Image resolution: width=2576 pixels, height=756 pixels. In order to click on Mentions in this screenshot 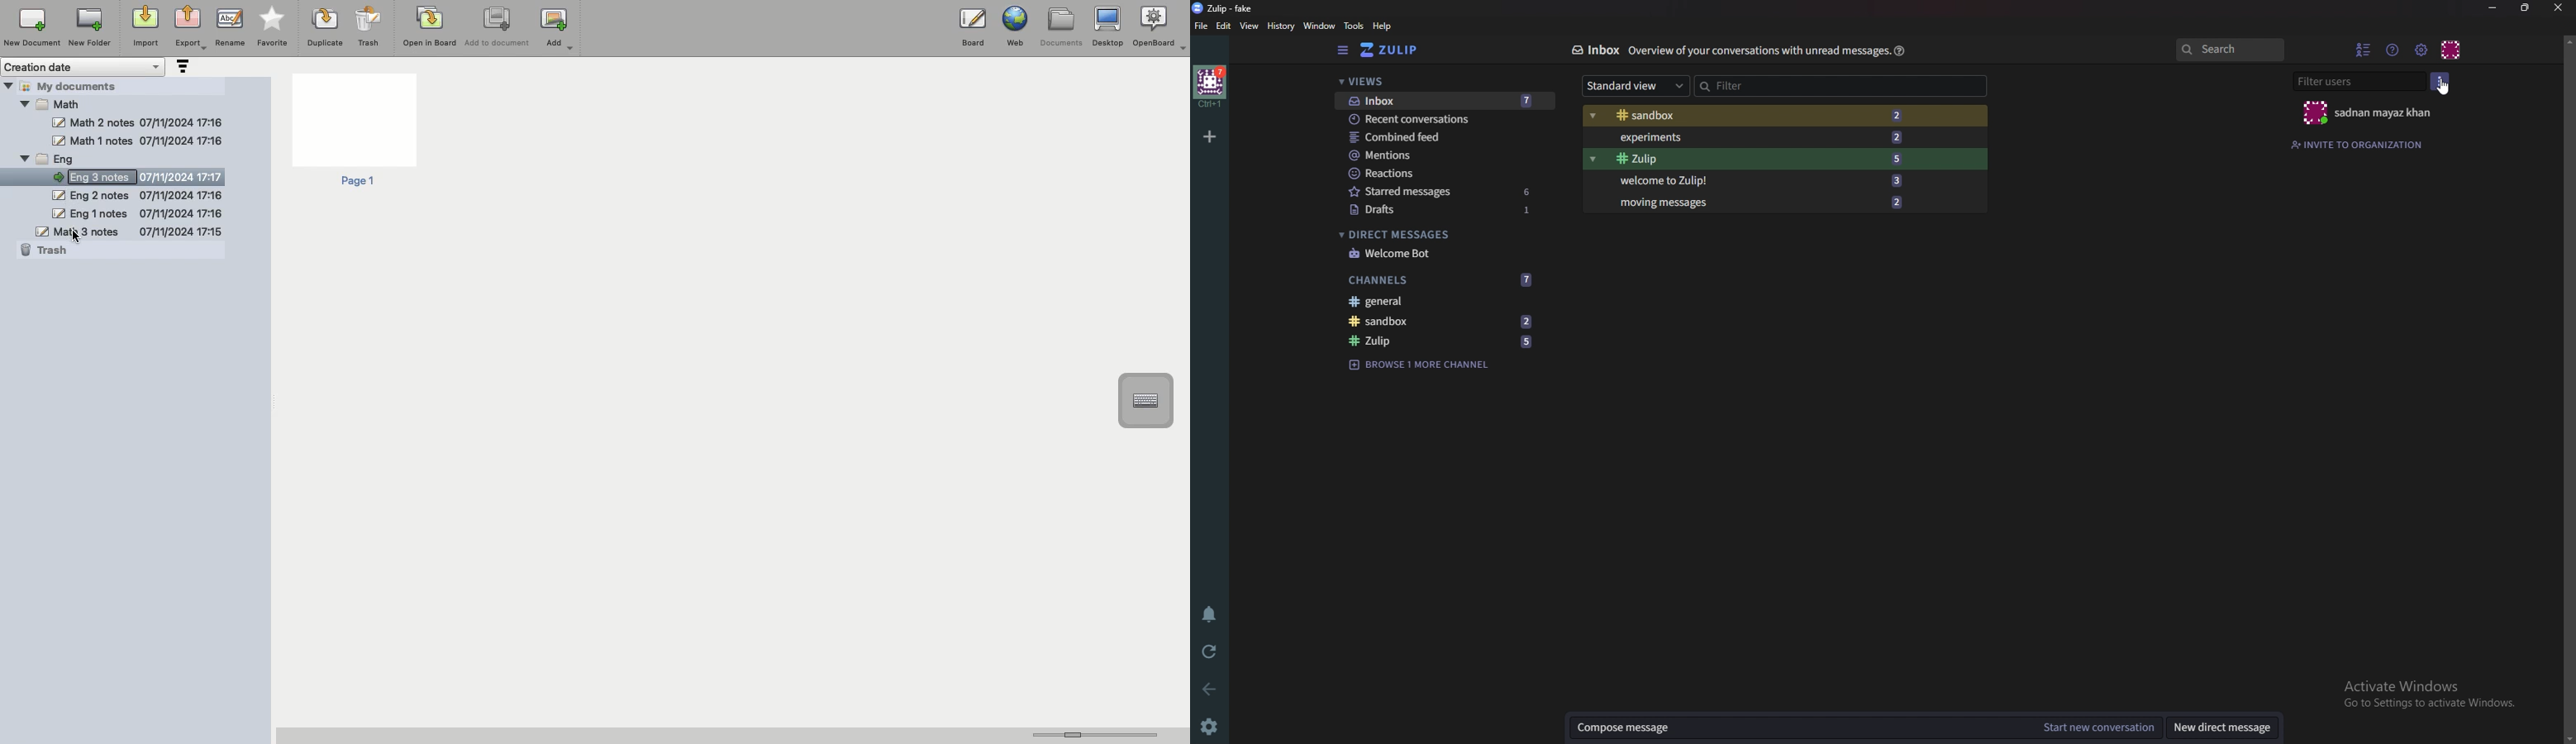, I will do `click(1443, 157)`.